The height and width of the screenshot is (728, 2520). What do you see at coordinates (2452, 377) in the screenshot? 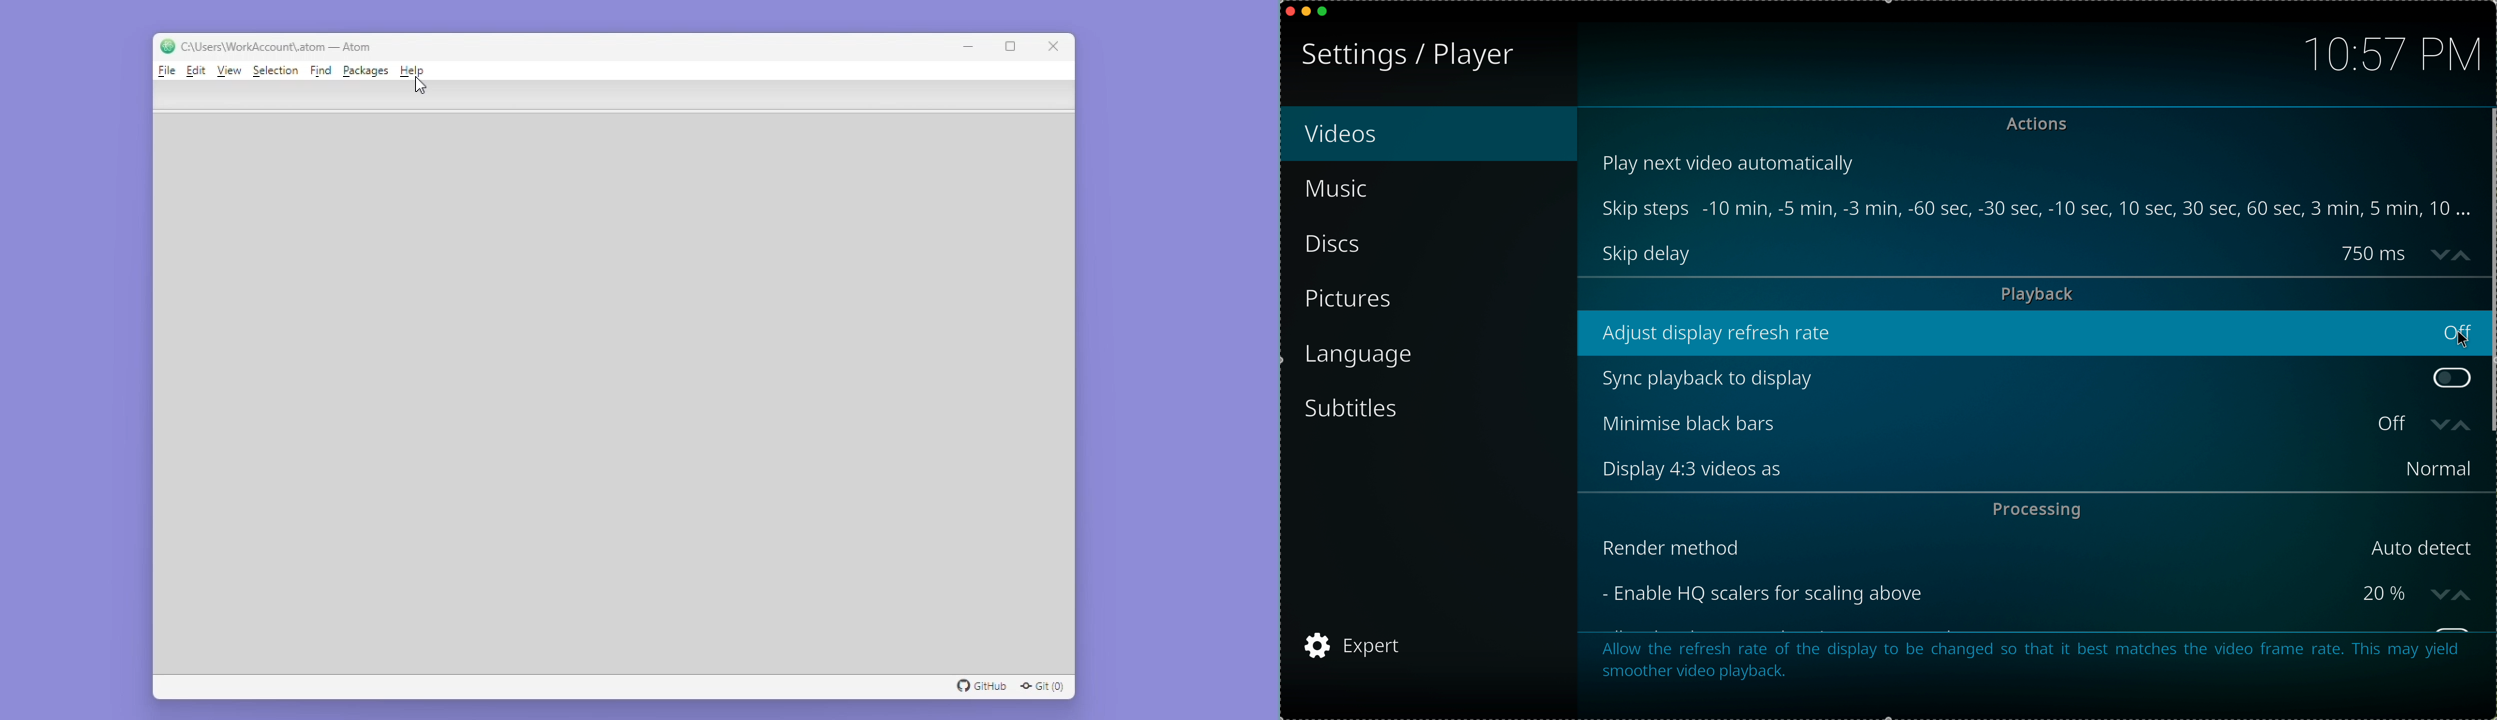
I see `toggle` at bounding box center [2452, 377].